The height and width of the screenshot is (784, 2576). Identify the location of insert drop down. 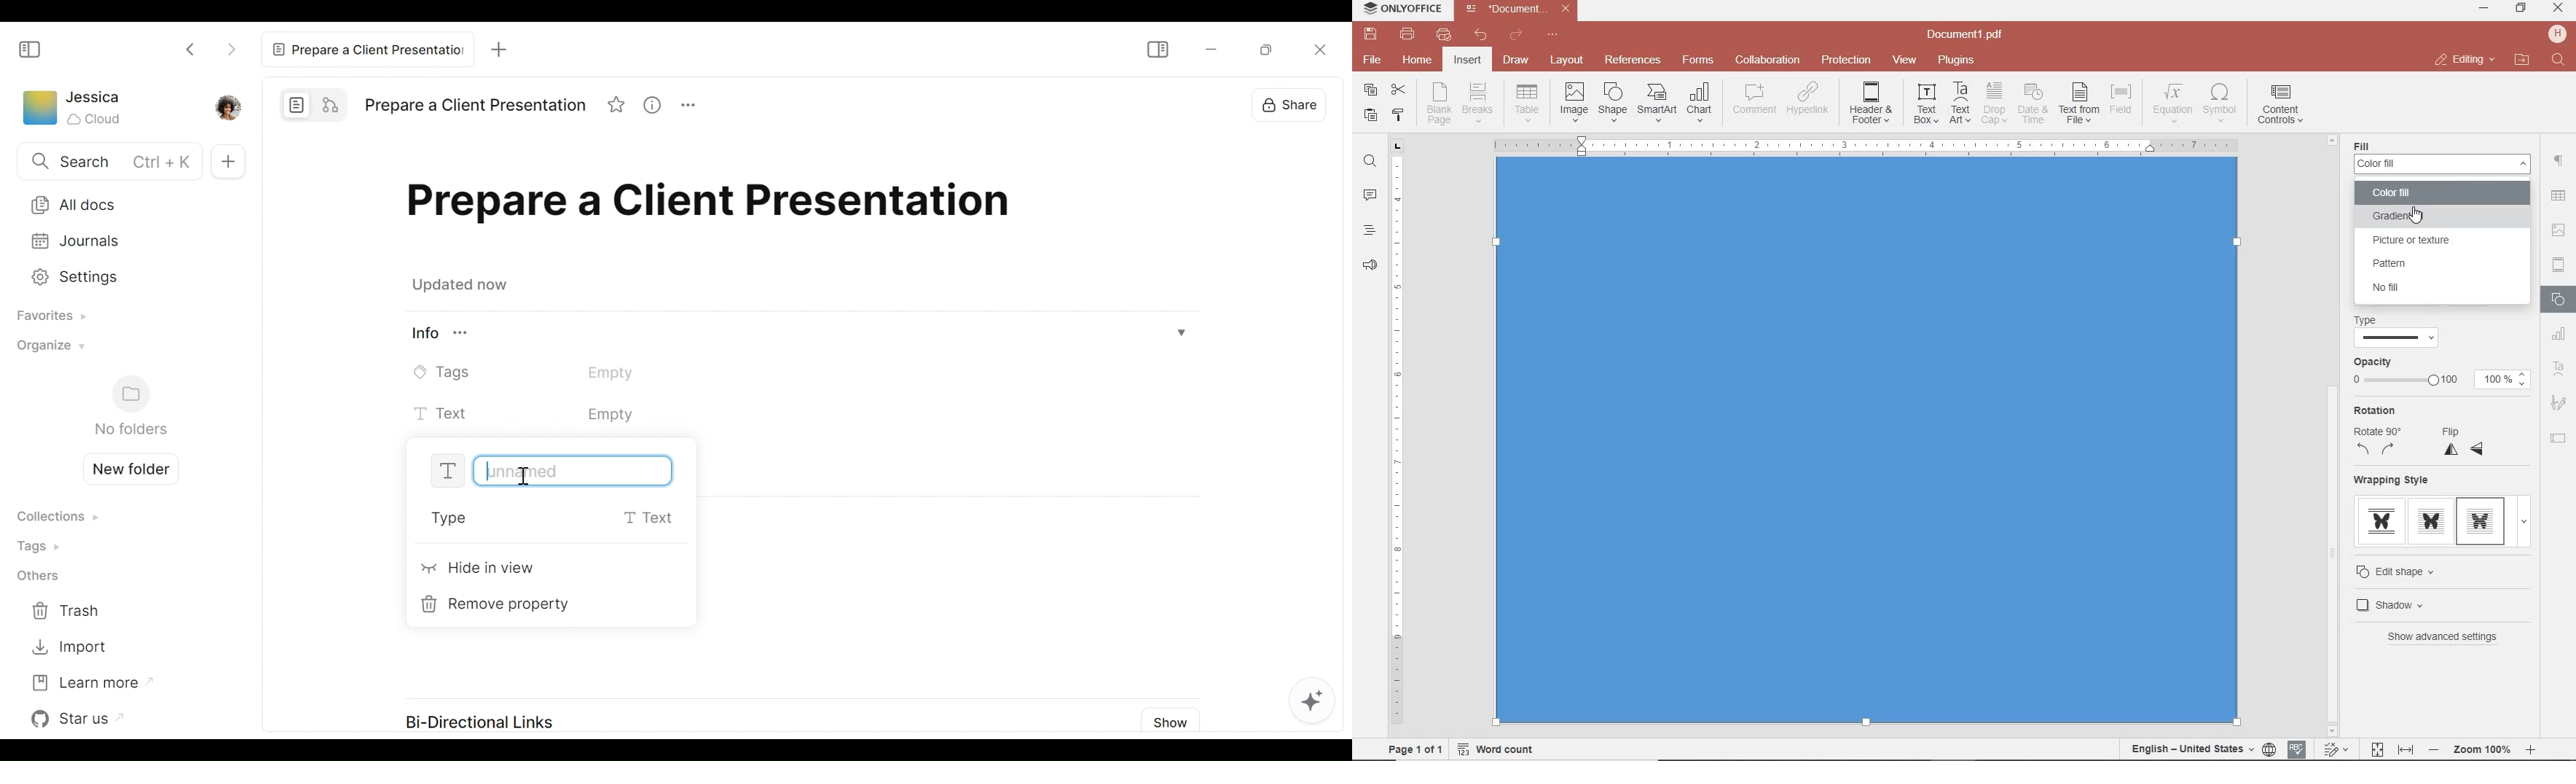
(1531, 101).